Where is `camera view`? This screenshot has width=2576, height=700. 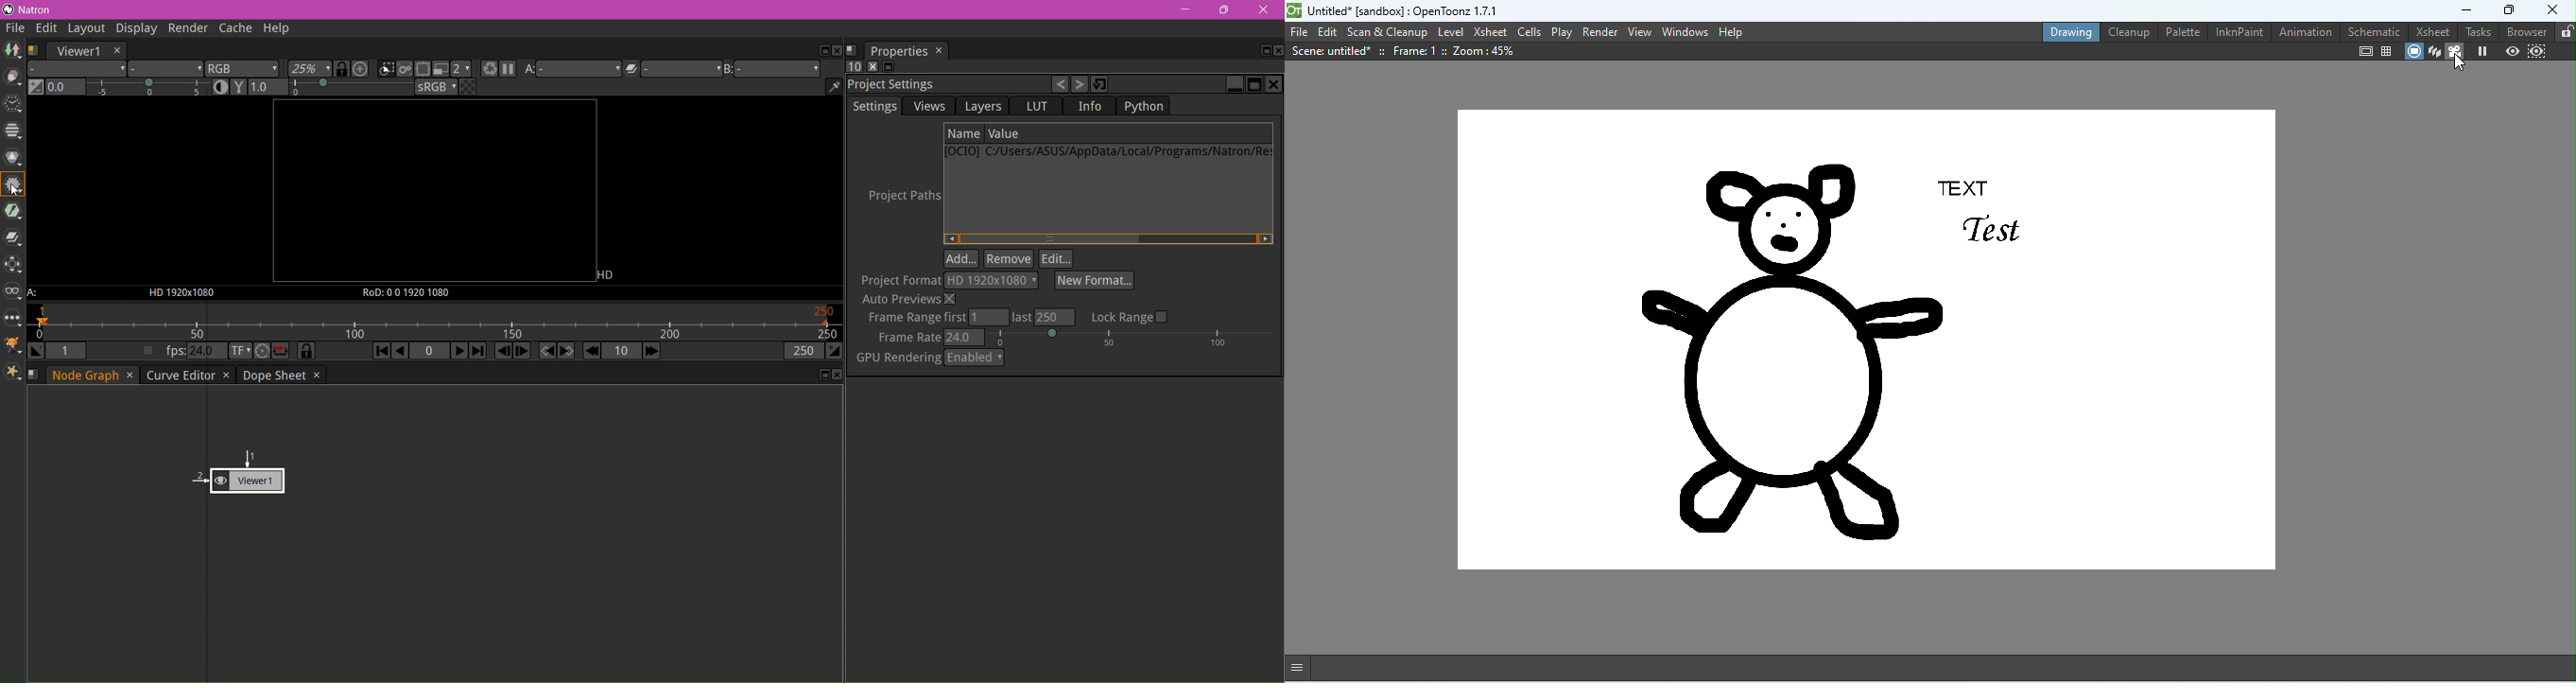 camera view is located at coordinates (2455, 53).